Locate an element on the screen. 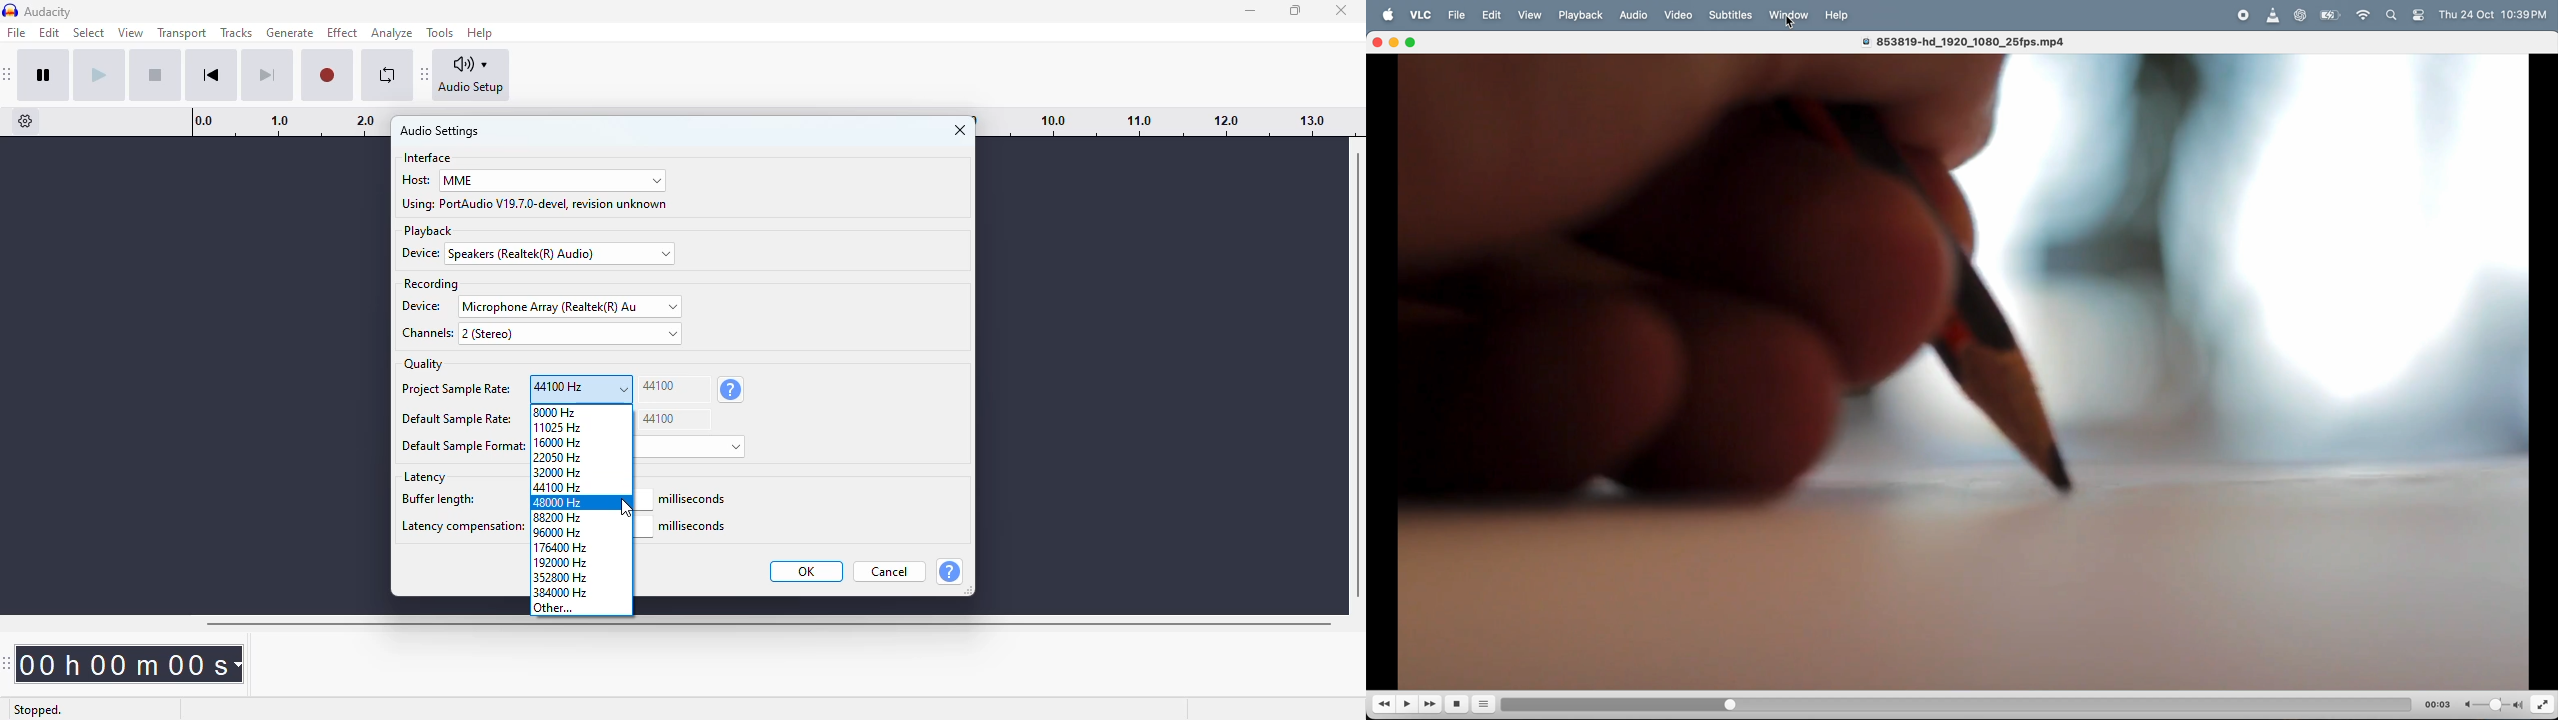 The height and width of the screenshot is (728, 2576). buffer length is located at coordinates (459, 501).